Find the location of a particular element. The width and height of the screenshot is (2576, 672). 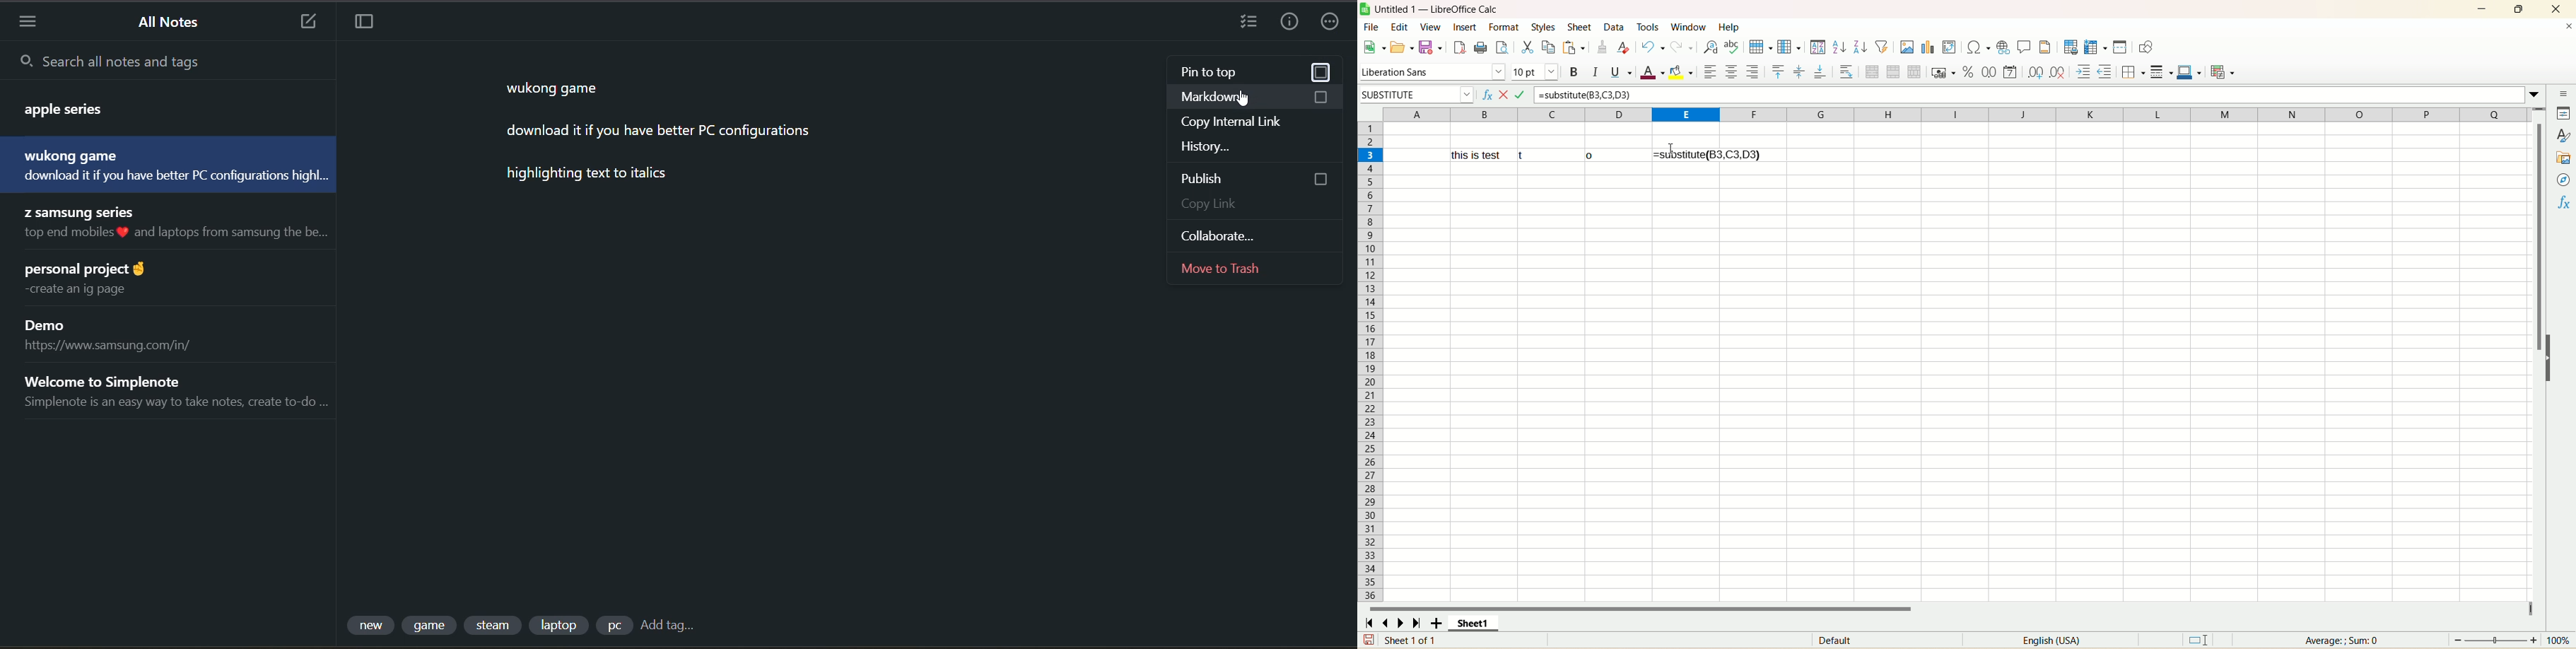

add sheet is located at coordinates (1439, 621).